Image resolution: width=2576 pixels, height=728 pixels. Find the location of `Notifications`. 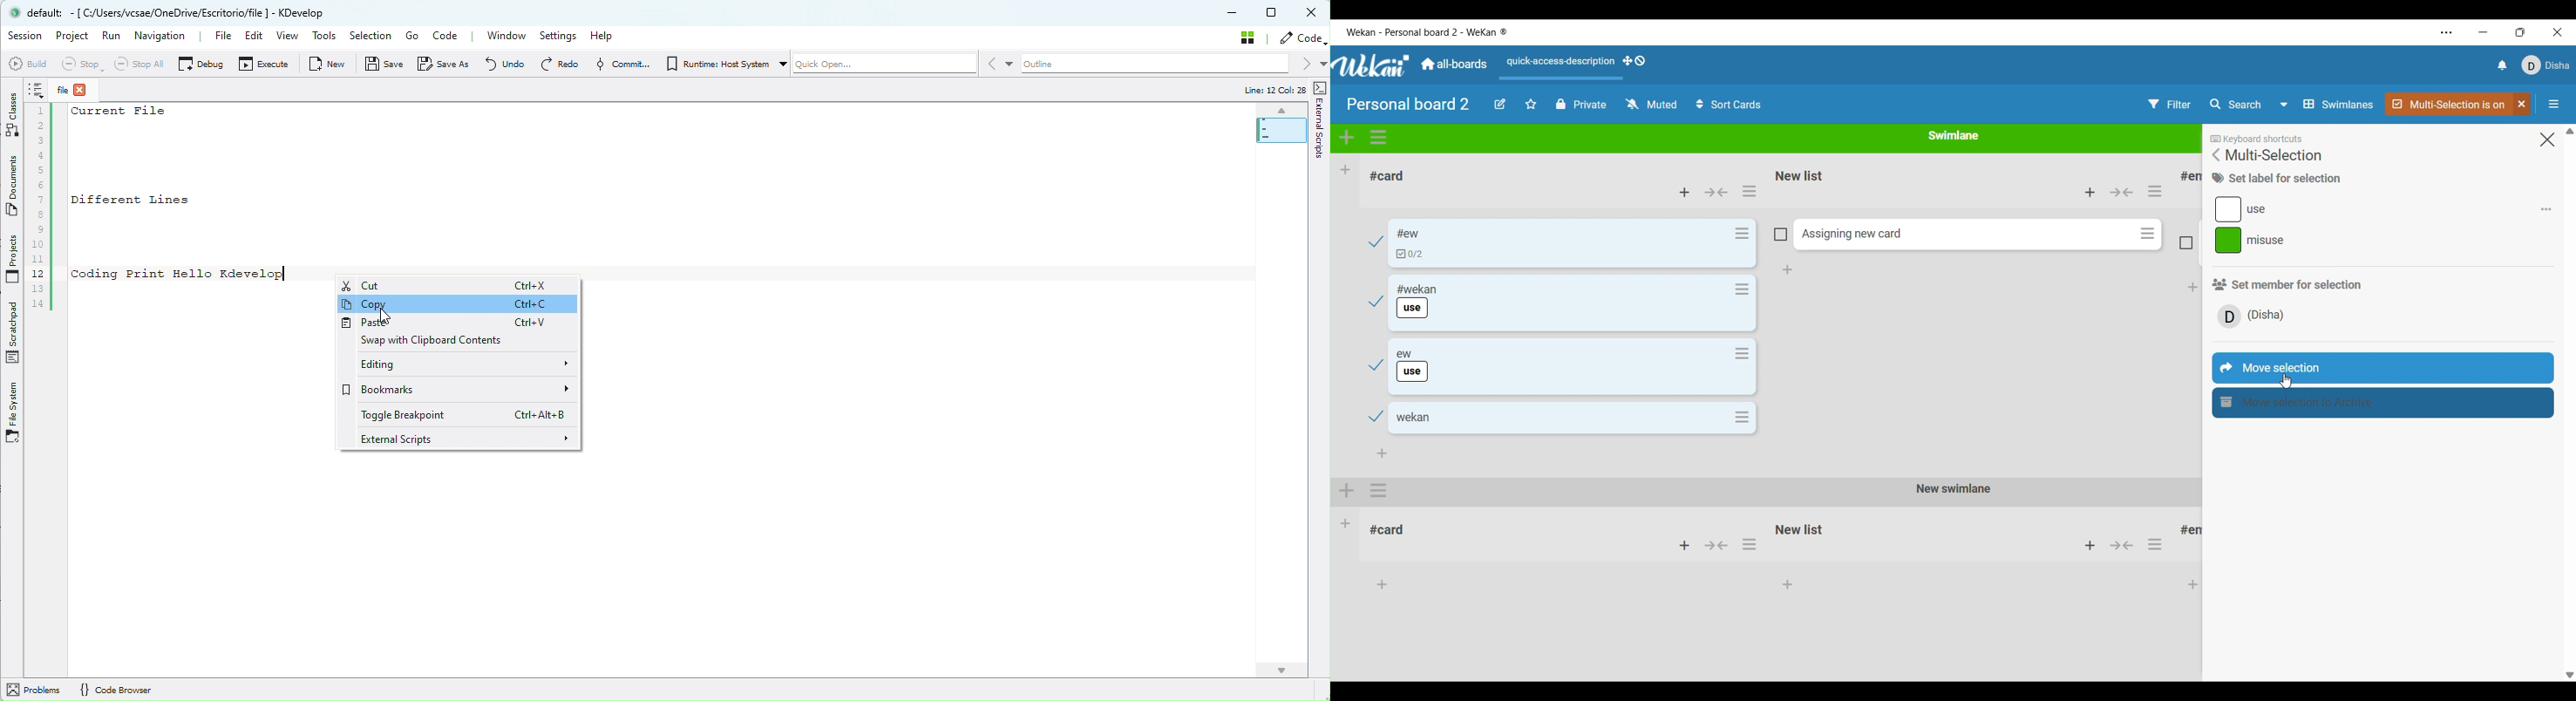

Notifications is located at coordinates (2504, 65).